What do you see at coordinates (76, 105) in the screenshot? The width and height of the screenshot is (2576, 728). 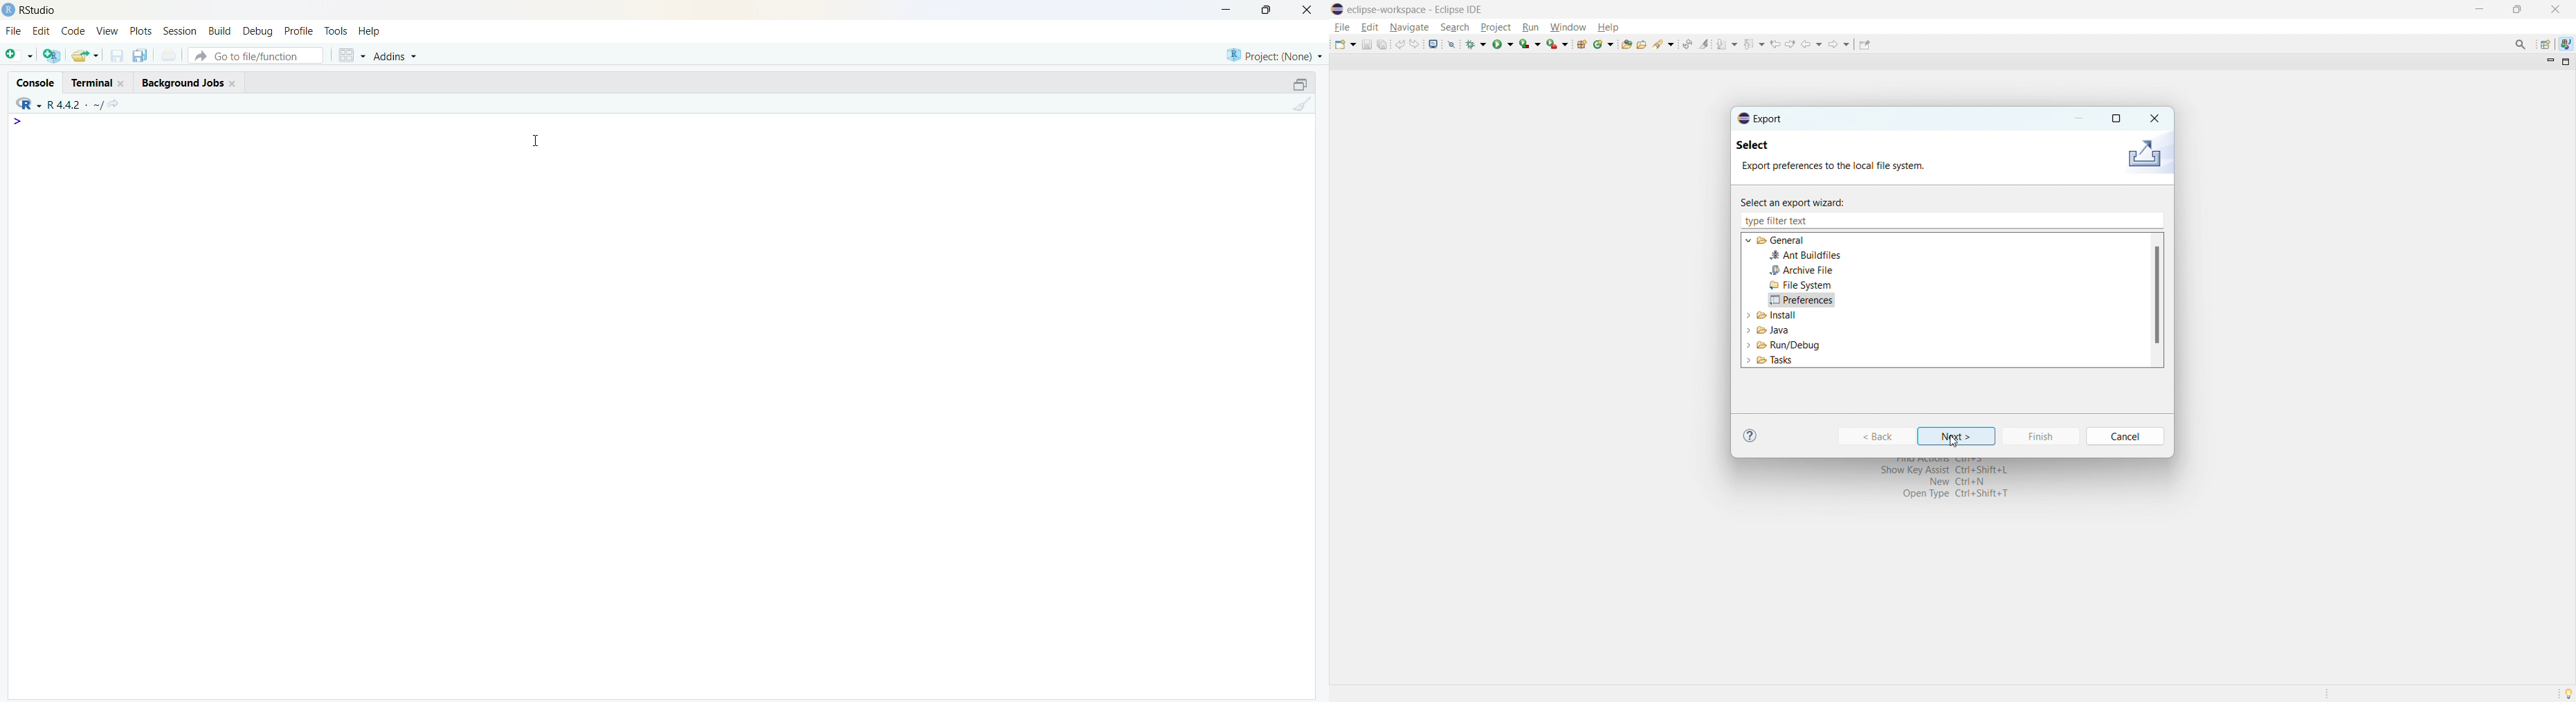 I see `R 4.4.2 ~/` at bounding box center [76, 105].